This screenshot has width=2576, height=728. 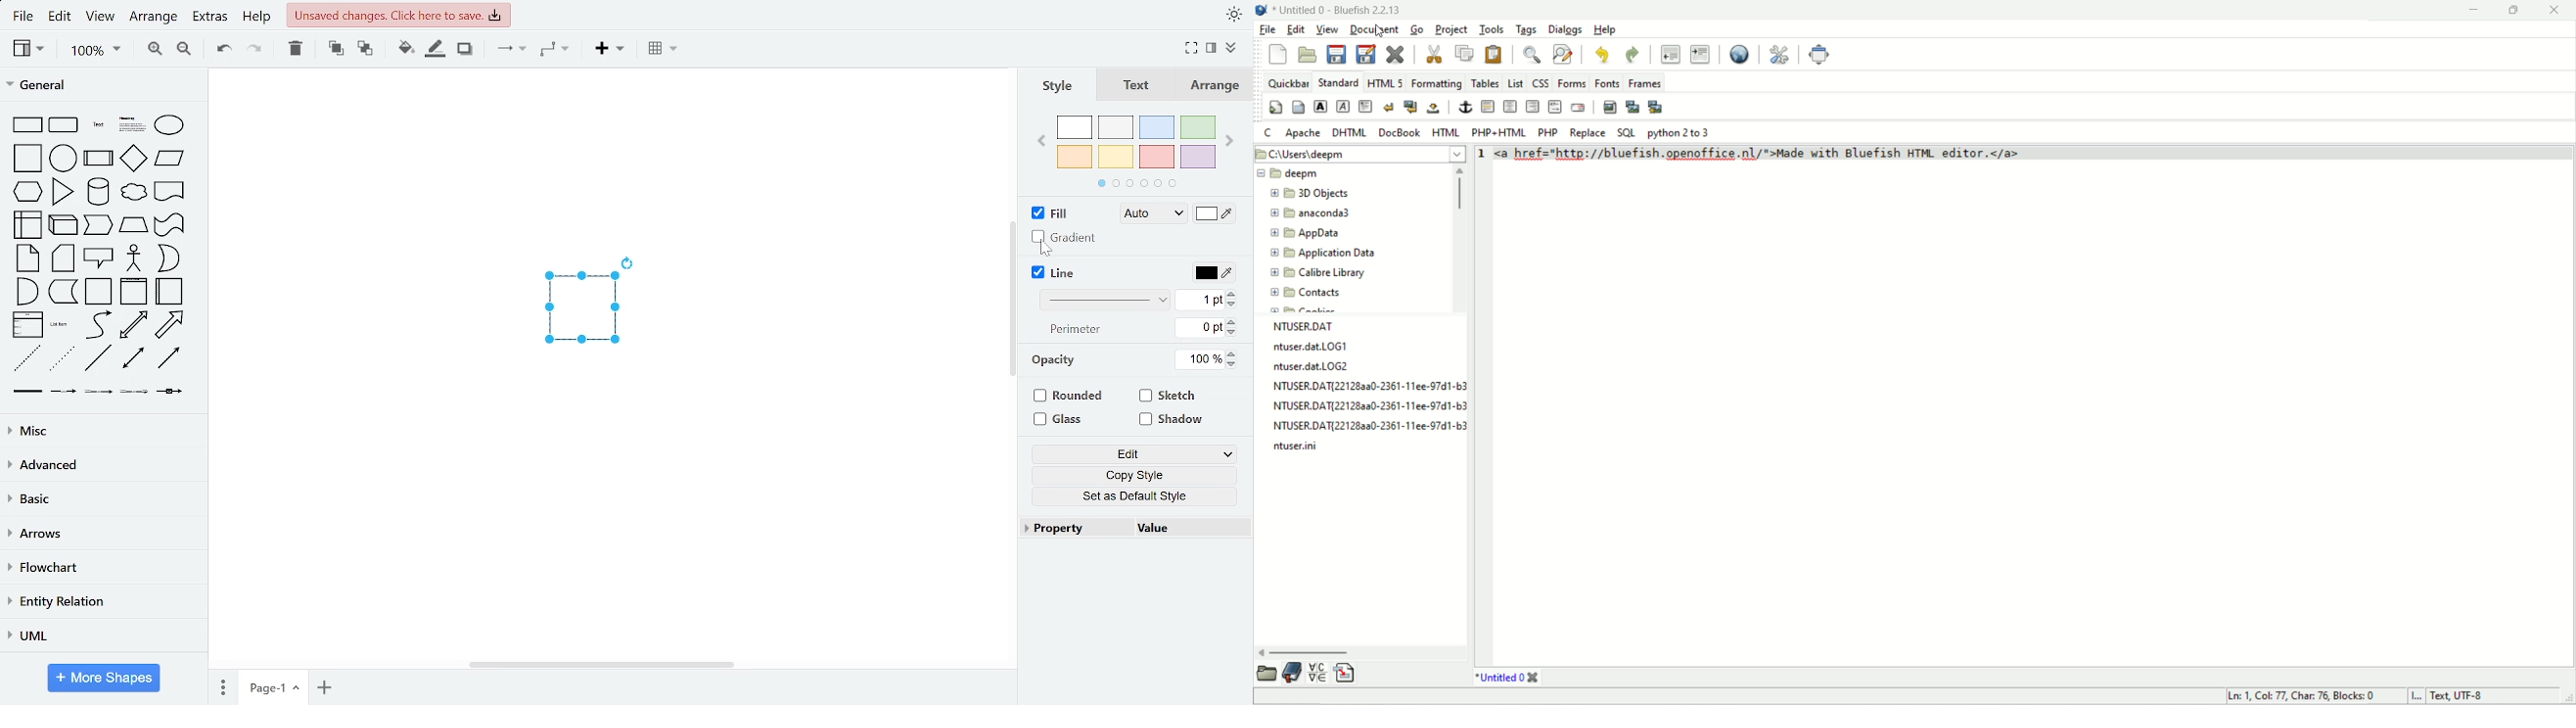 I want to click on text, so click(x=1138, y=88).